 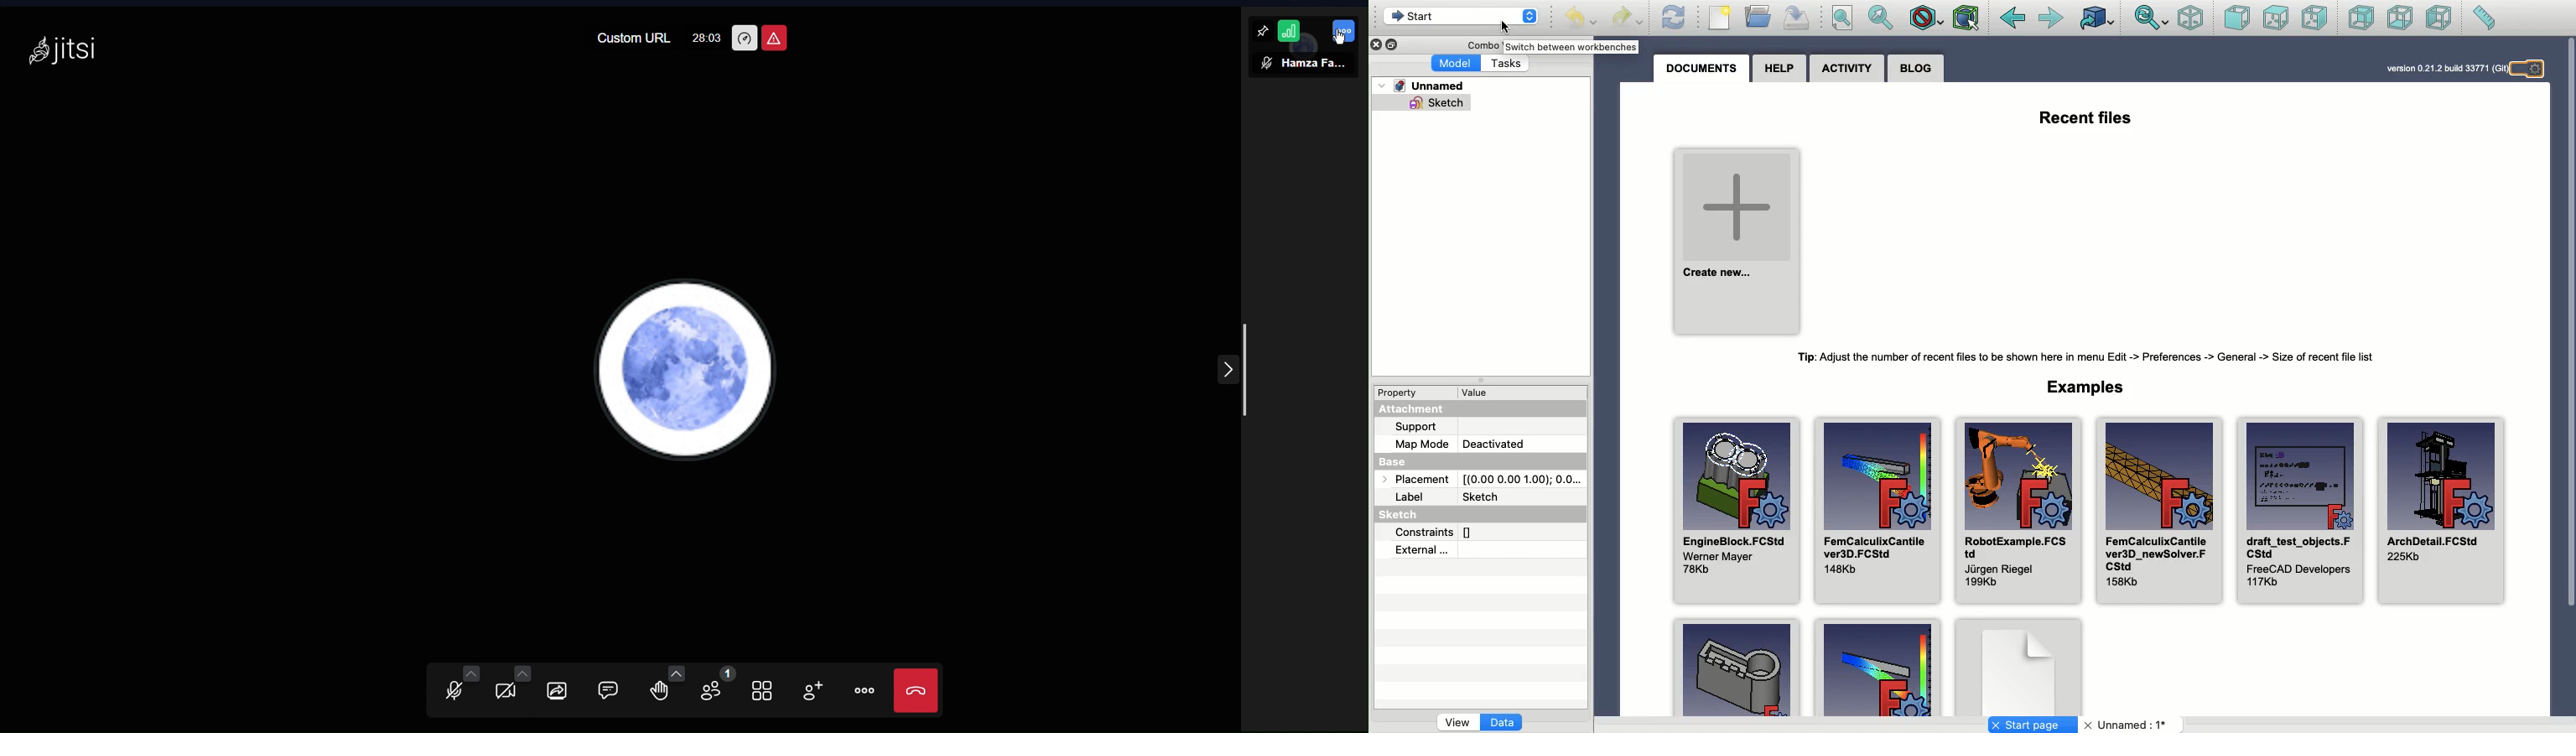 I want to click on Value, so click(x=1479, y=393).